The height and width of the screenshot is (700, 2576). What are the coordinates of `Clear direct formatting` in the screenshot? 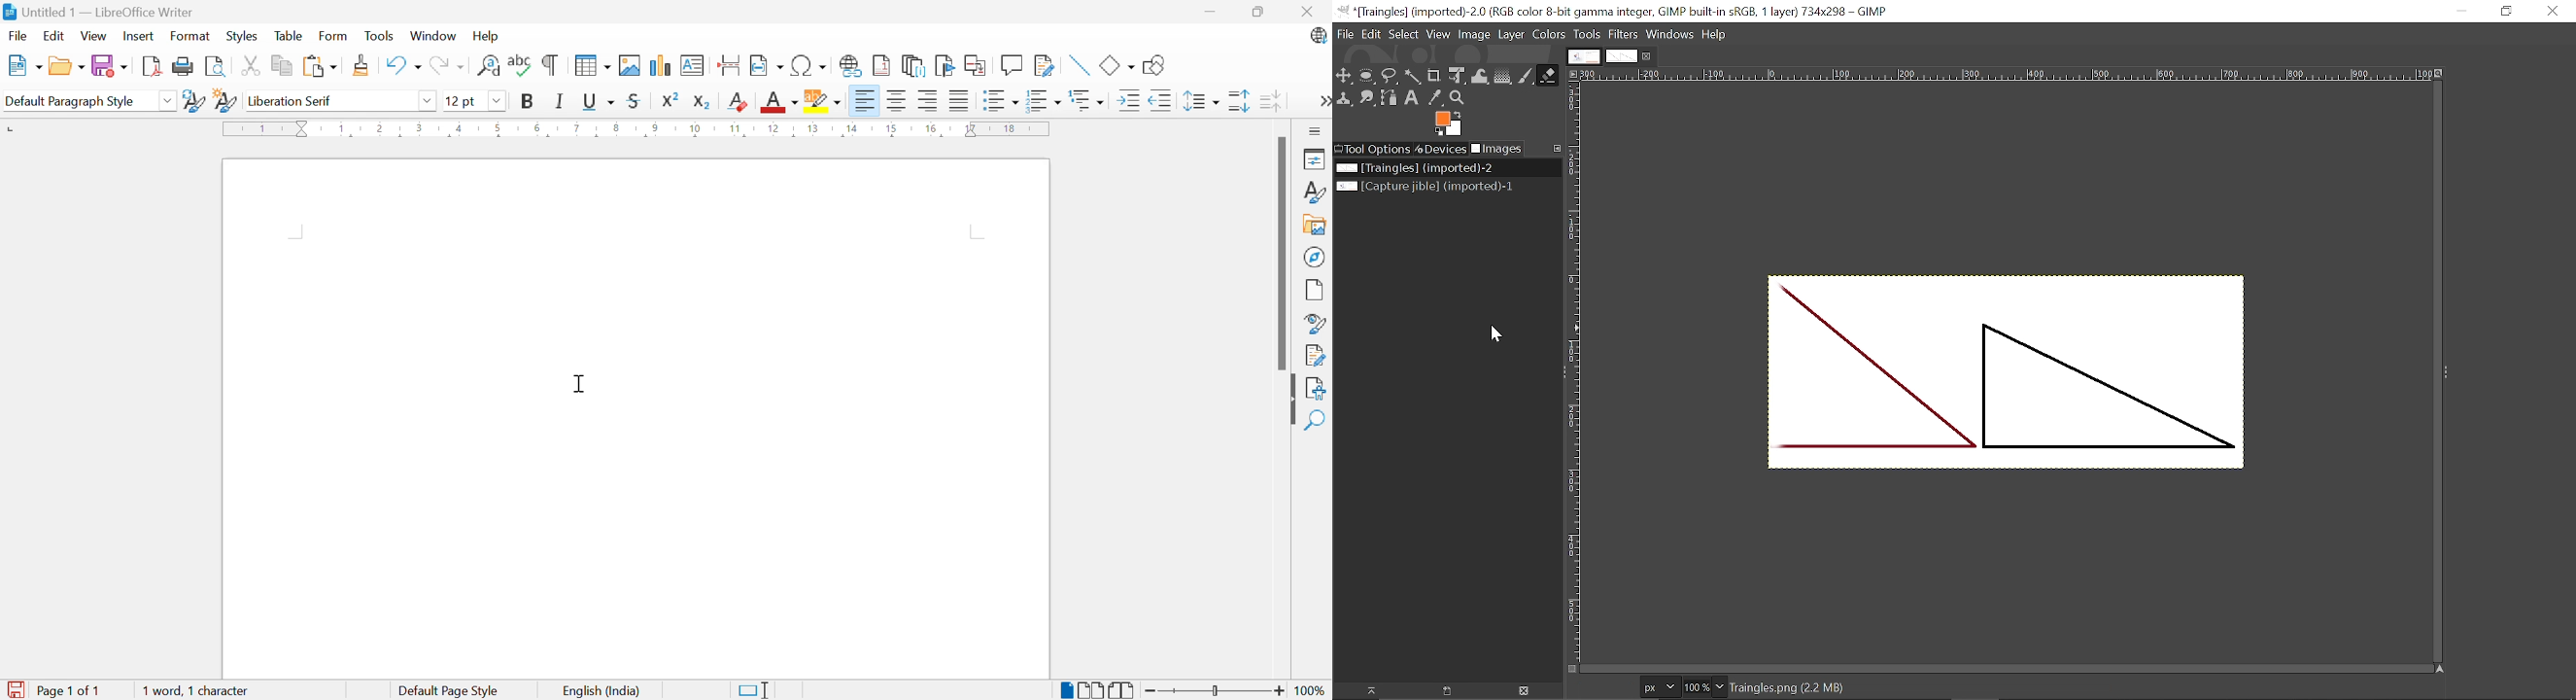 It's located at (738, 102).